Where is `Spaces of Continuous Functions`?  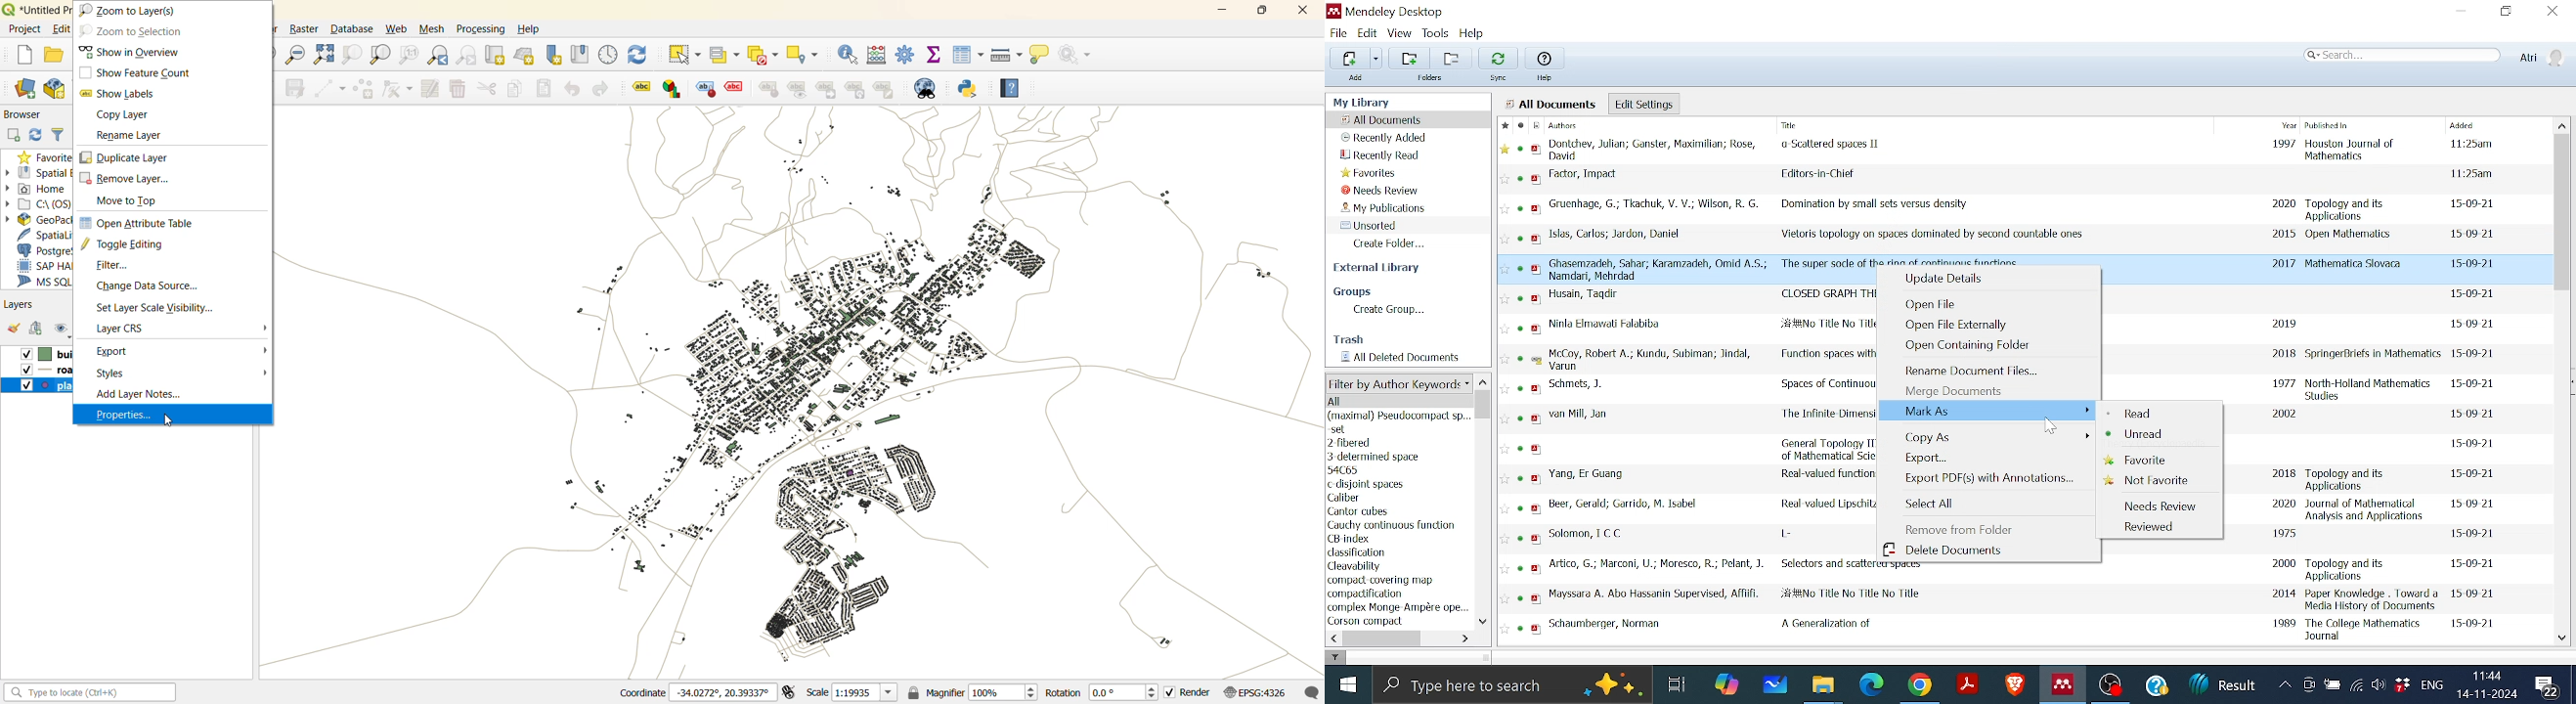
Spaces of Continuous Functions is located at coordinates (1689, 387).